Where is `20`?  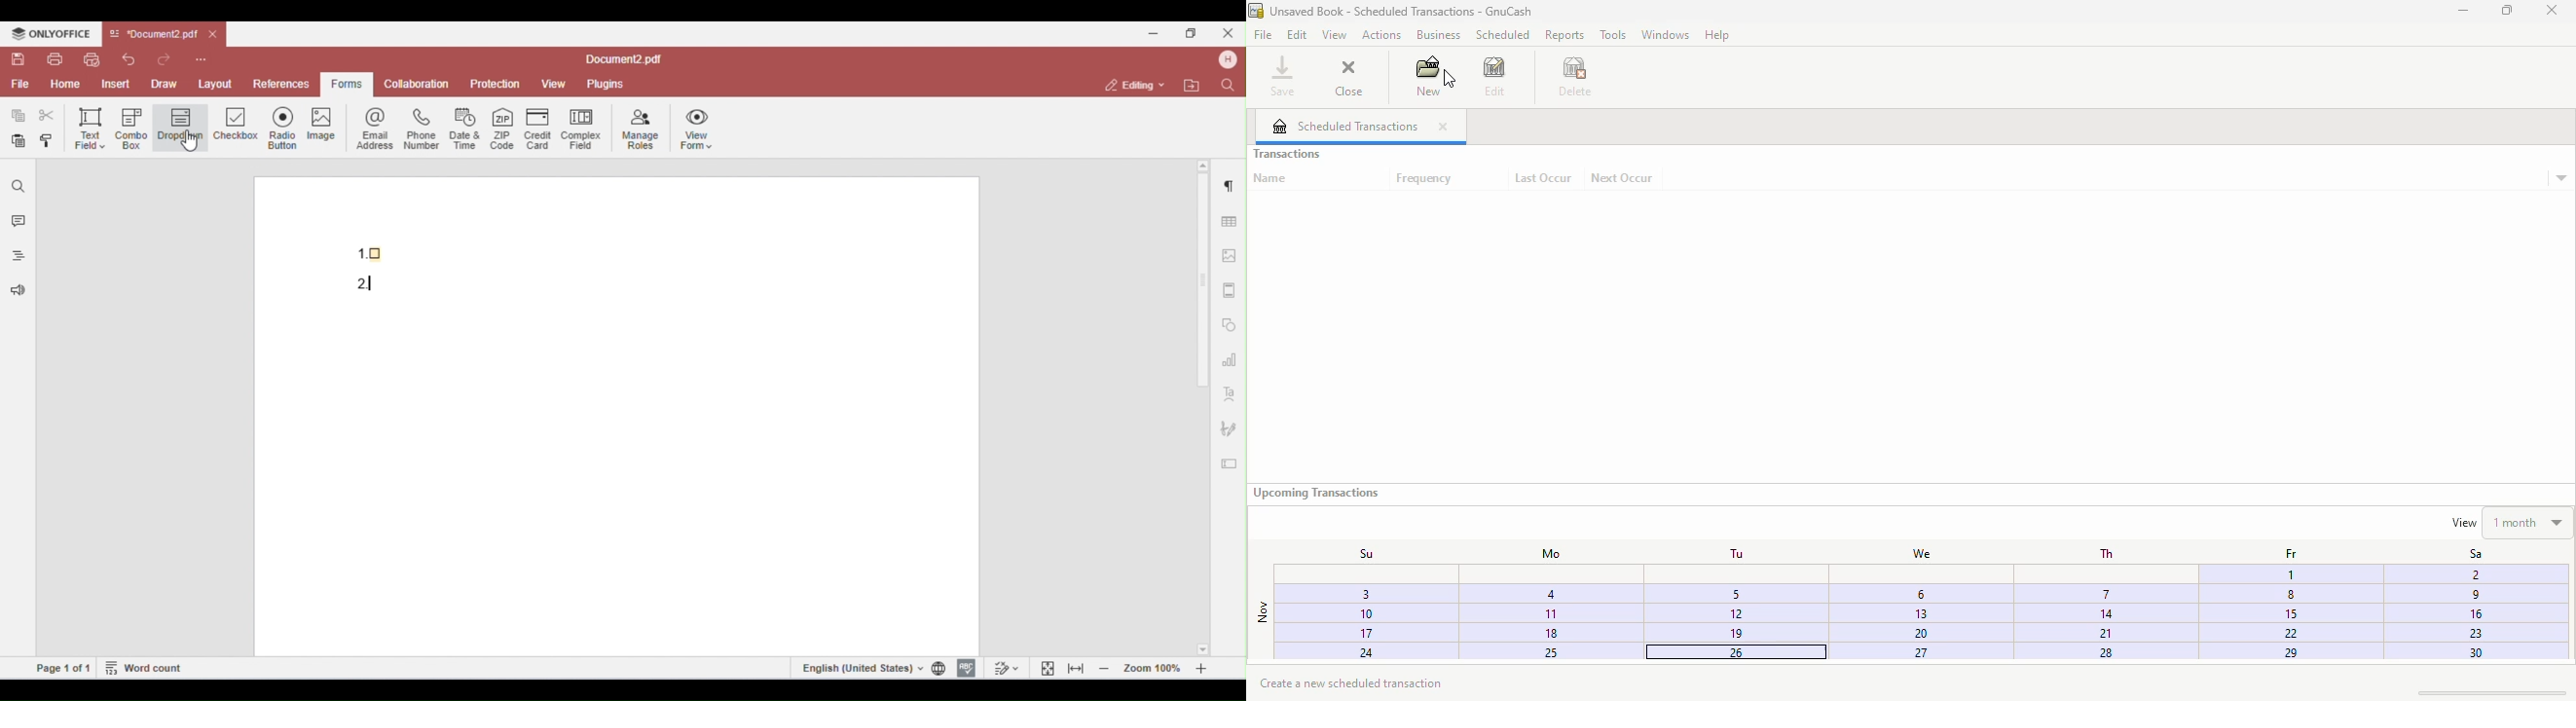
20 is located at coordinates (1920, 634).